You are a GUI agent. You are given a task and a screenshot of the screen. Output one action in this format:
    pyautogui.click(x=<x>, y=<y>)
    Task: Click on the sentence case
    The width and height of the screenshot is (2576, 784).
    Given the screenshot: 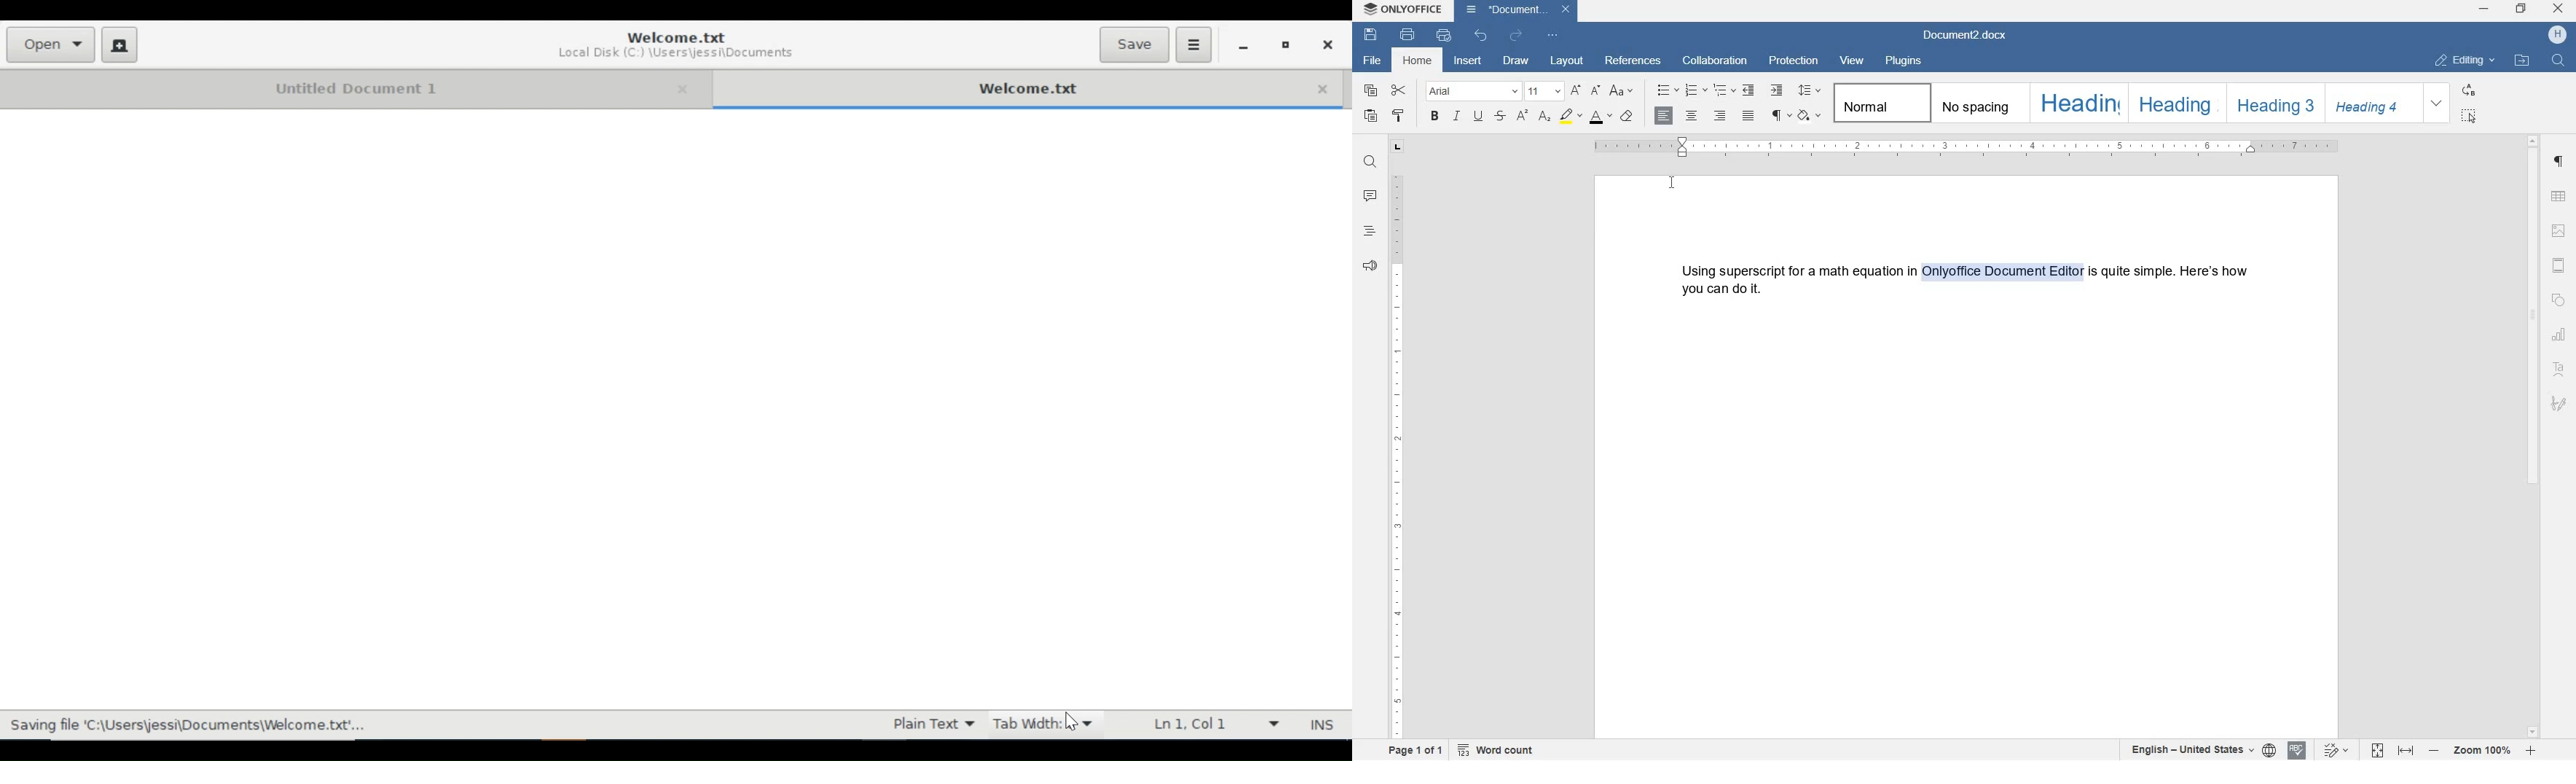 What is the action you would take?
    pyautogui.click(x=1660, y=119)
    